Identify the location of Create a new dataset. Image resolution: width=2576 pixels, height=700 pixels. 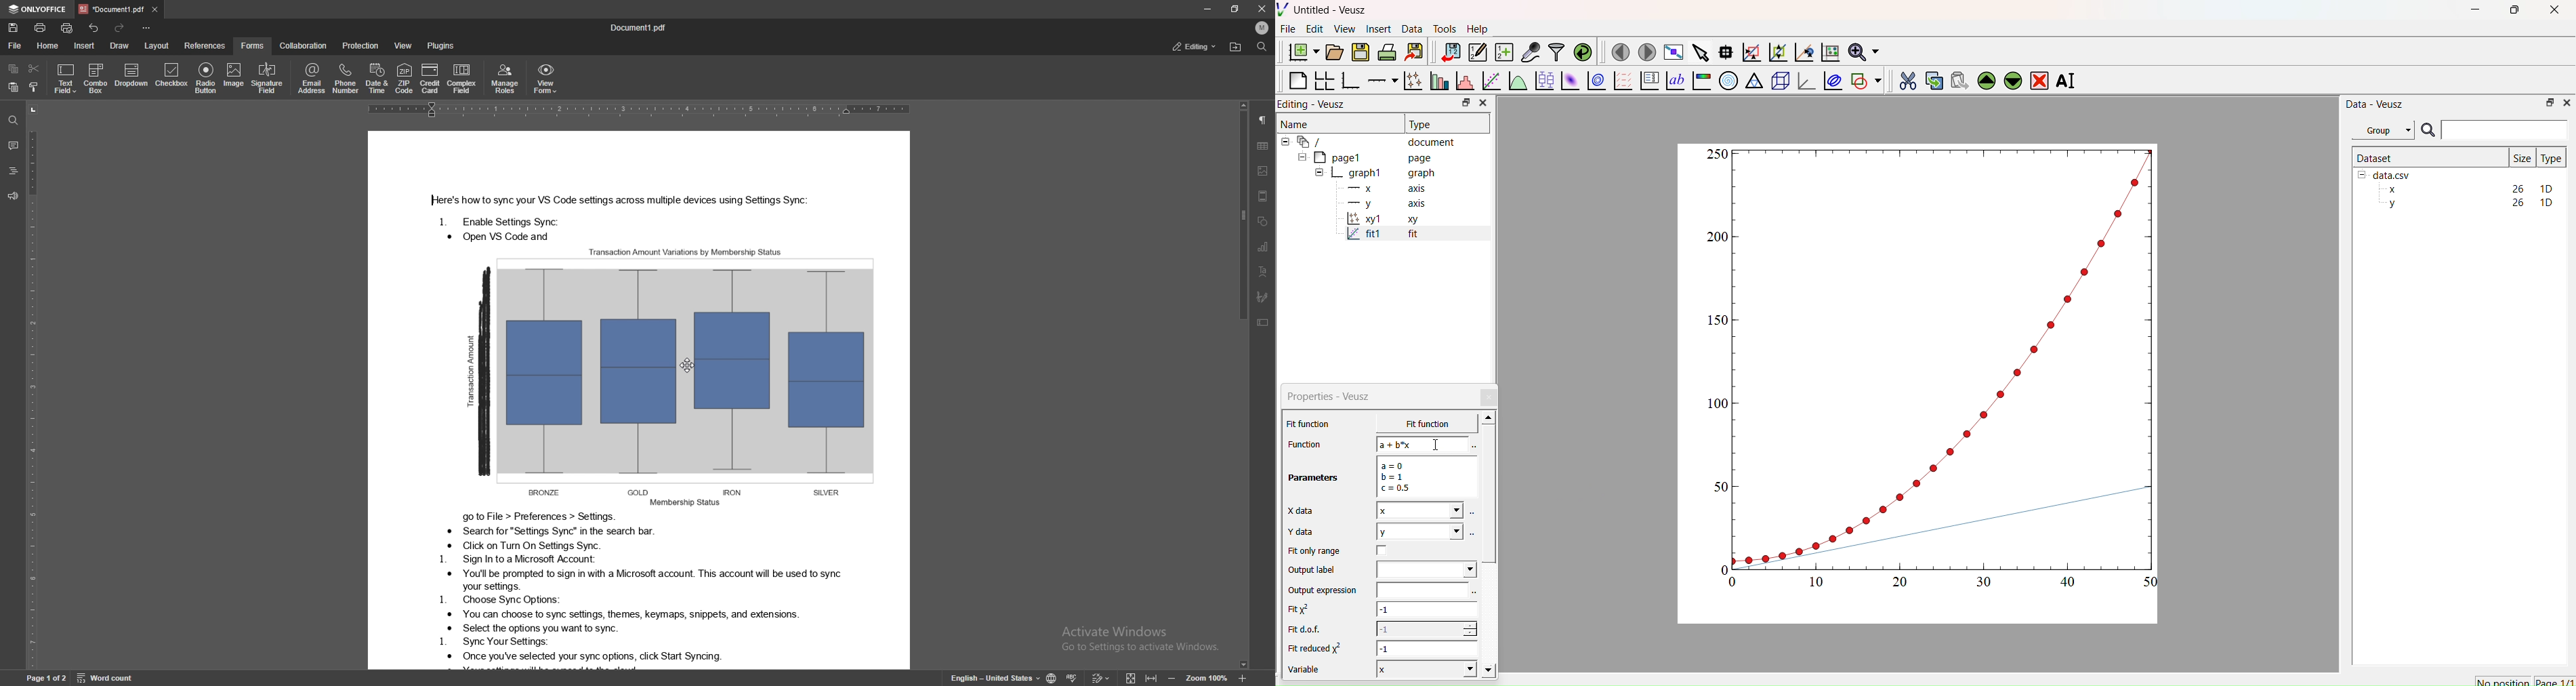
(1503, 52).